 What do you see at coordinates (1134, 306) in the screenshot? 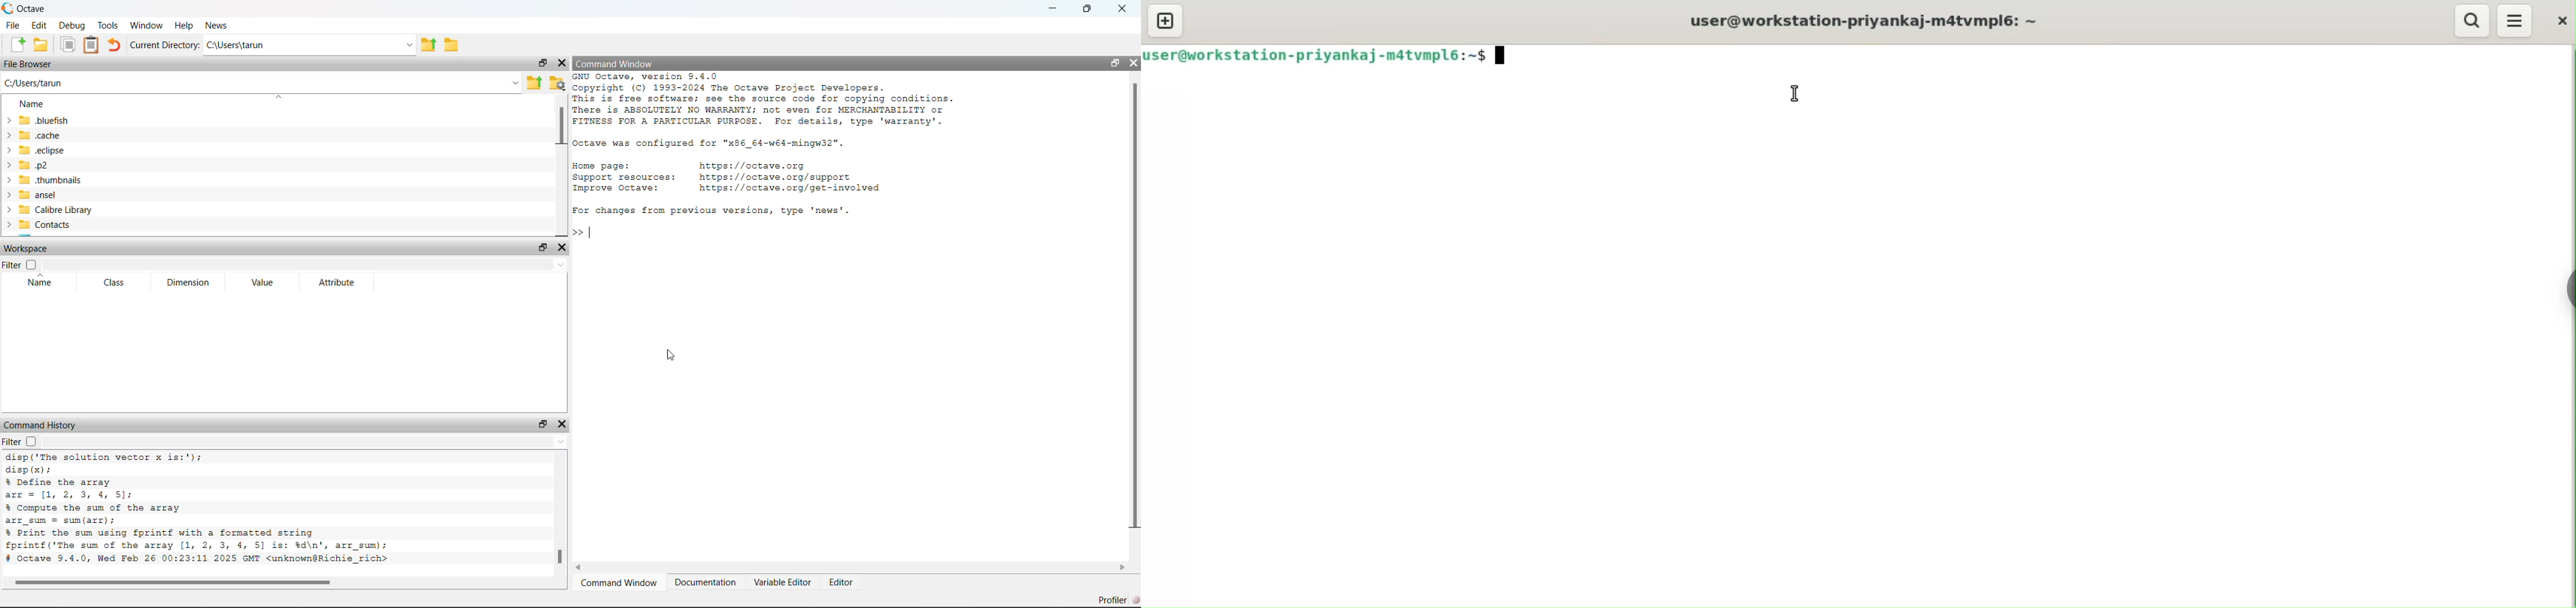
I see `Scrollbar` at bounding box center [1134, 306].